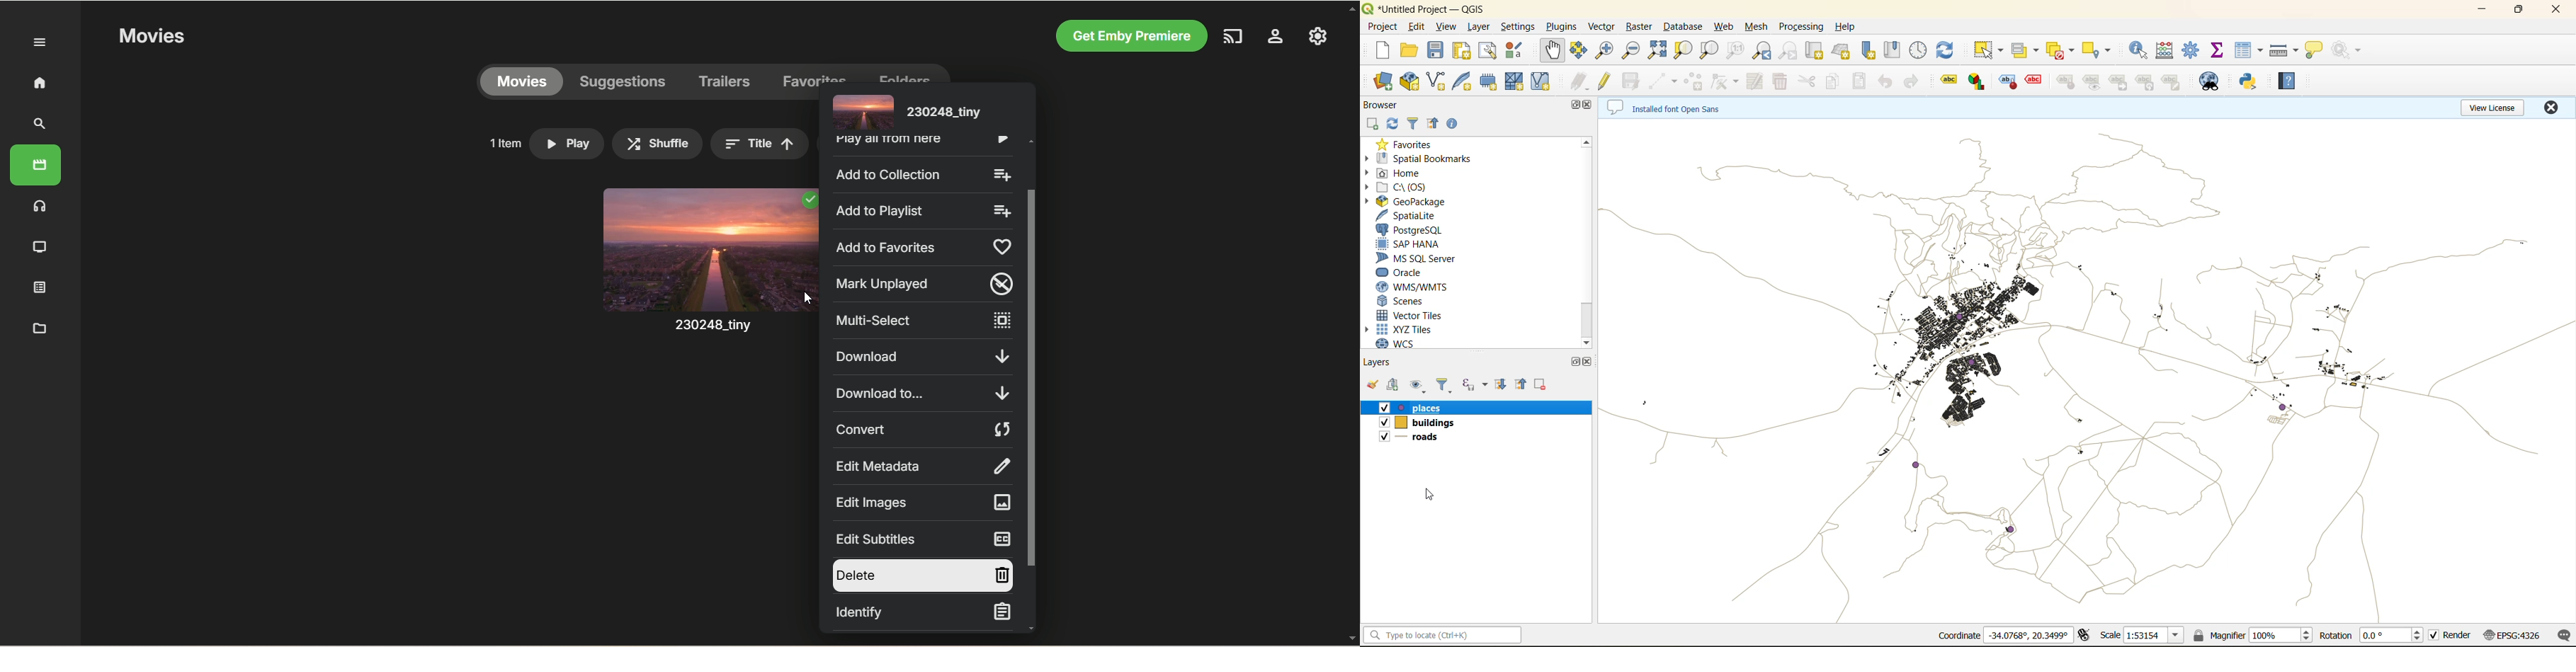 This screenshot has width=2576, height=672. I want to click on scenes, so click(1402, 301).